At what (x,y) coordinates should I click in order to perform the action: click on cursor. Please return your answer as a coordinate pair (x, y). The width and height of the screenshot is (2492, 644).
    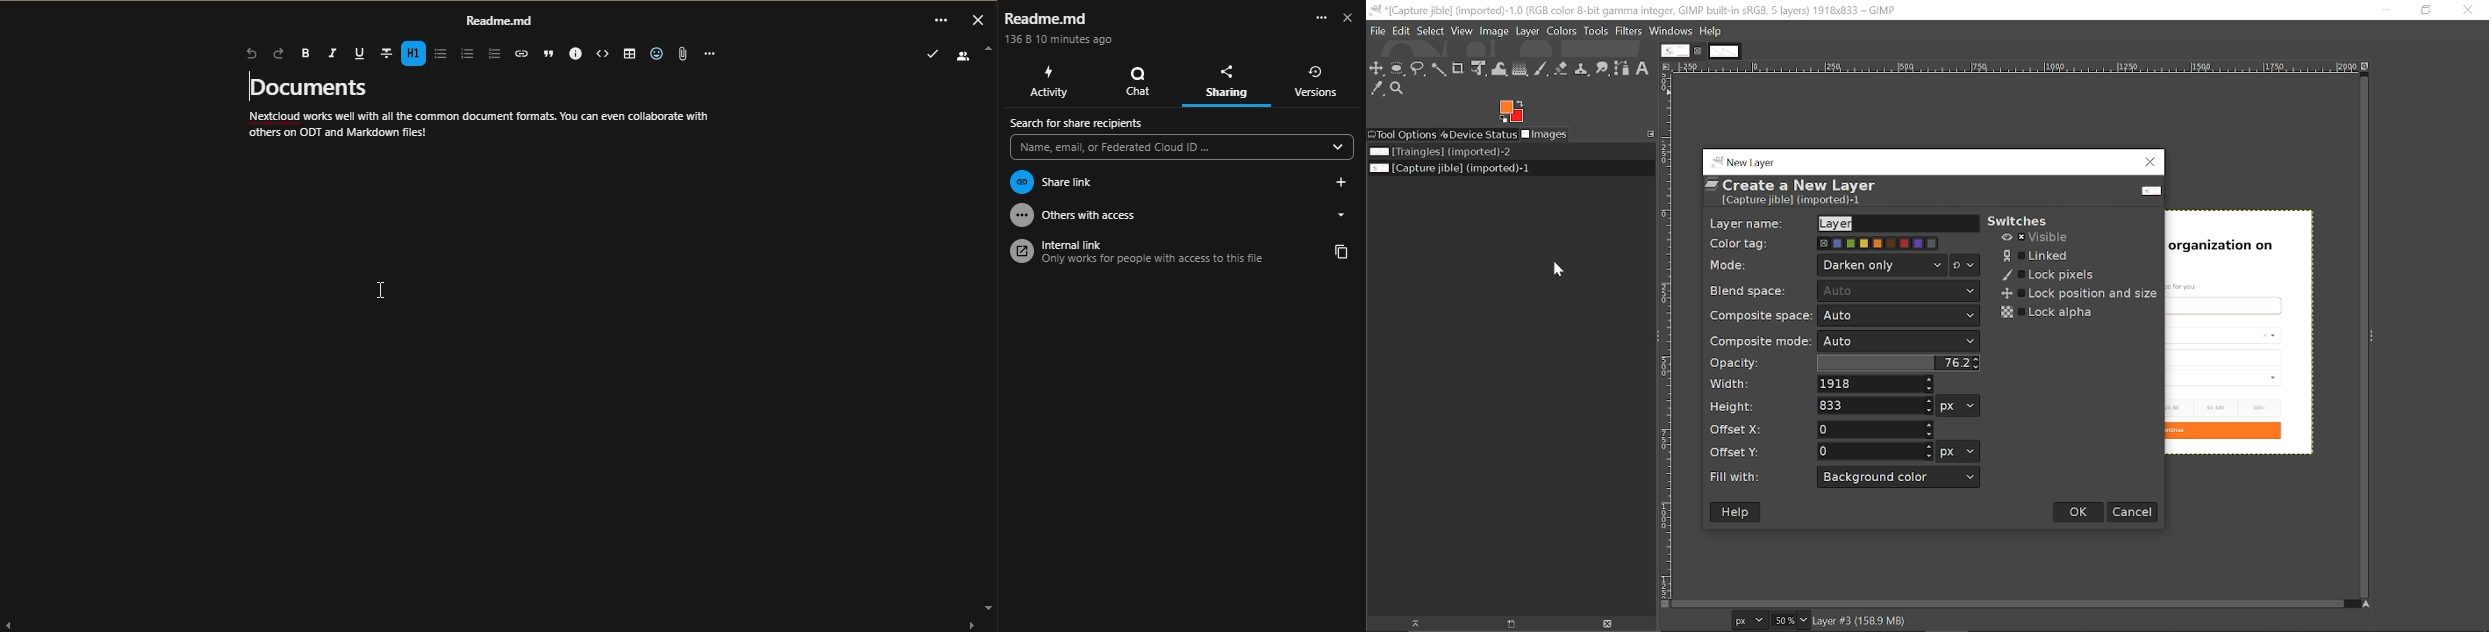
    Looking at the image, I should click on (1534, 41).